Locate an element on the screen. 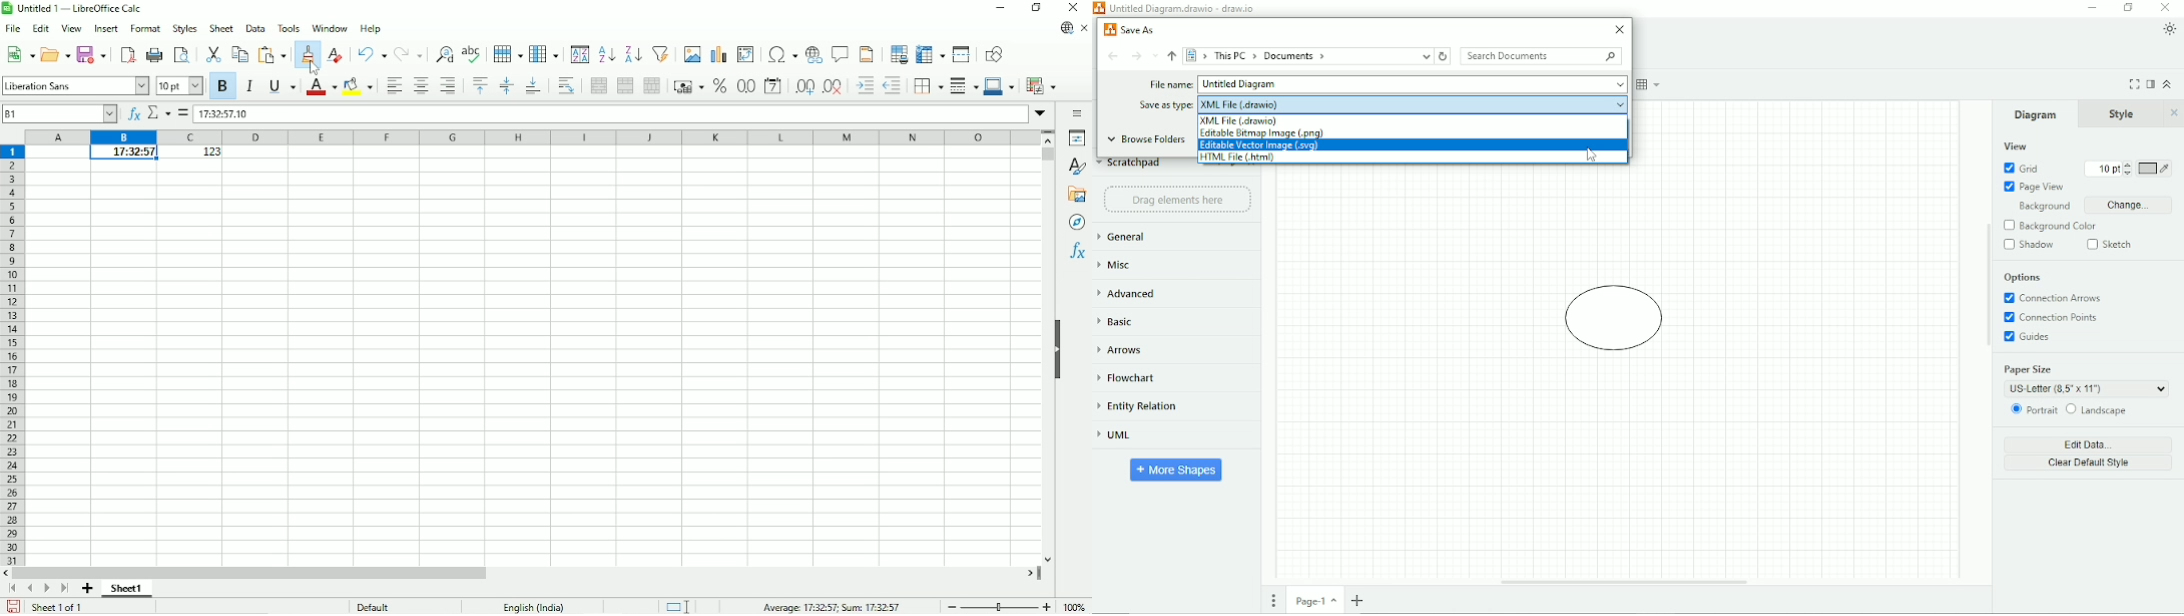 The height and width of the screenshot is (616, 2184). Minimize is located at coordinates (2093, 7).